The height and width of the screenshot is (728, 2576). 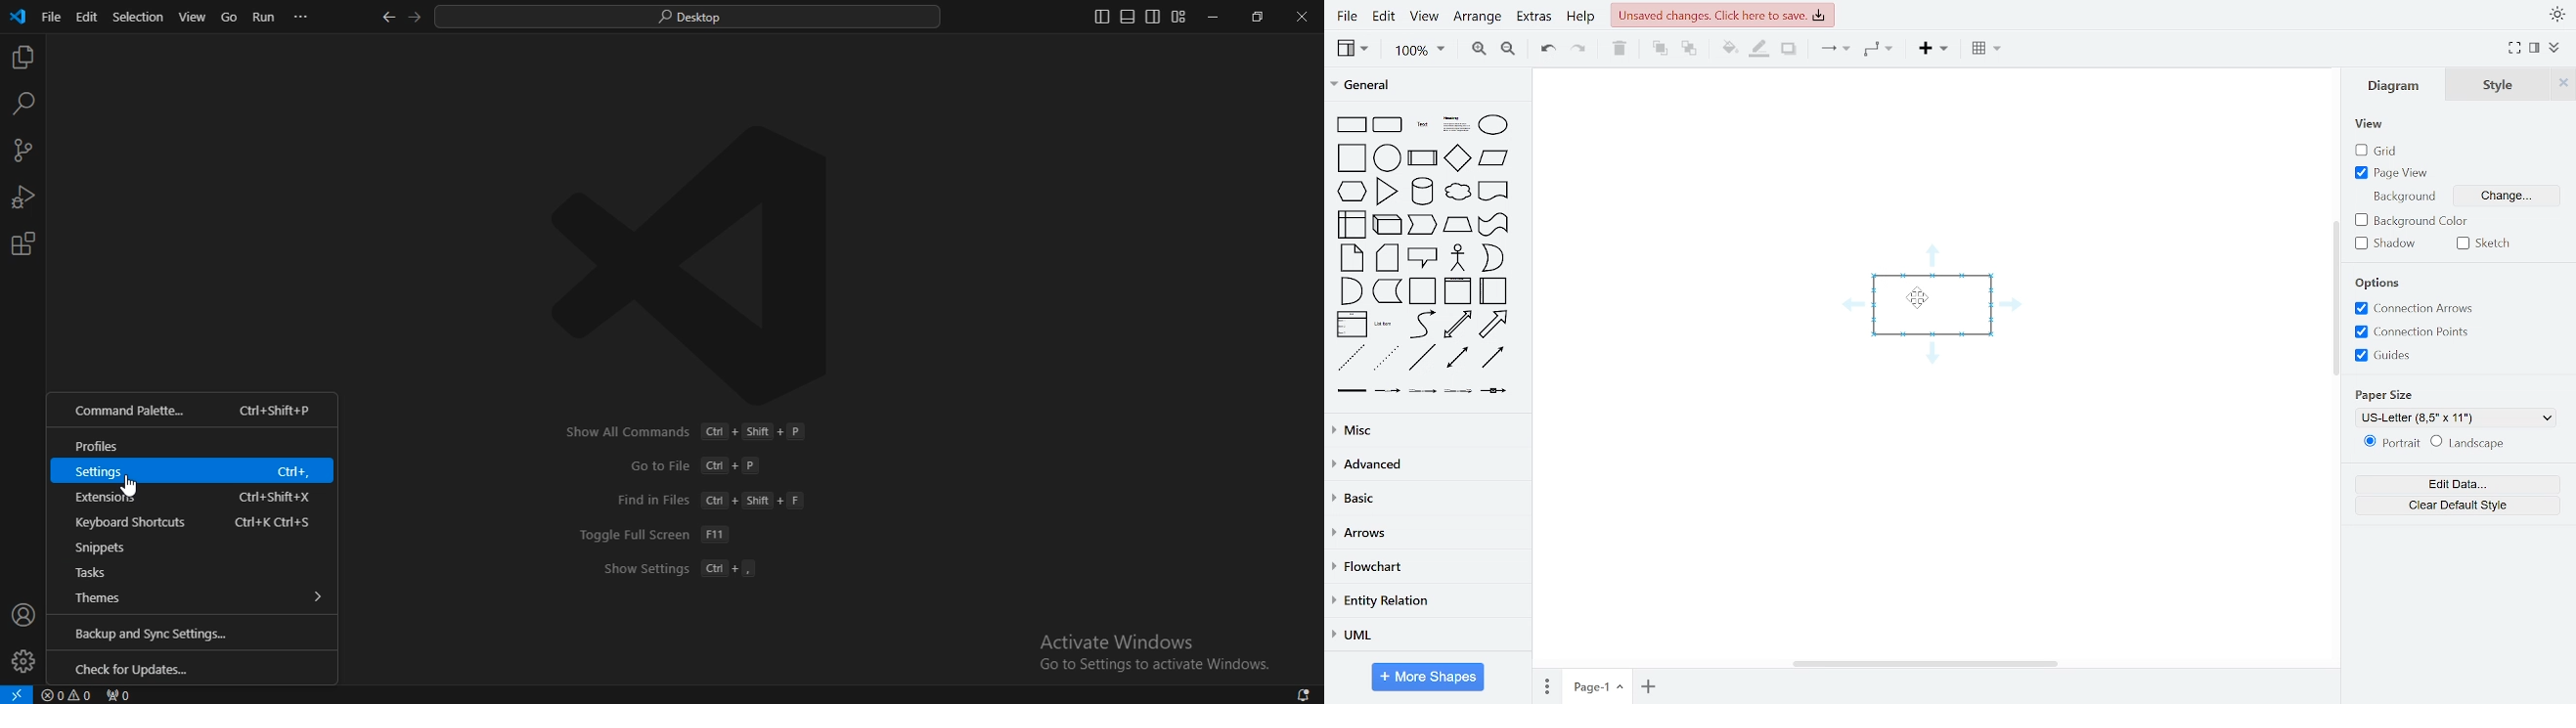 I want to click on options, so click(x=2381, y=284).